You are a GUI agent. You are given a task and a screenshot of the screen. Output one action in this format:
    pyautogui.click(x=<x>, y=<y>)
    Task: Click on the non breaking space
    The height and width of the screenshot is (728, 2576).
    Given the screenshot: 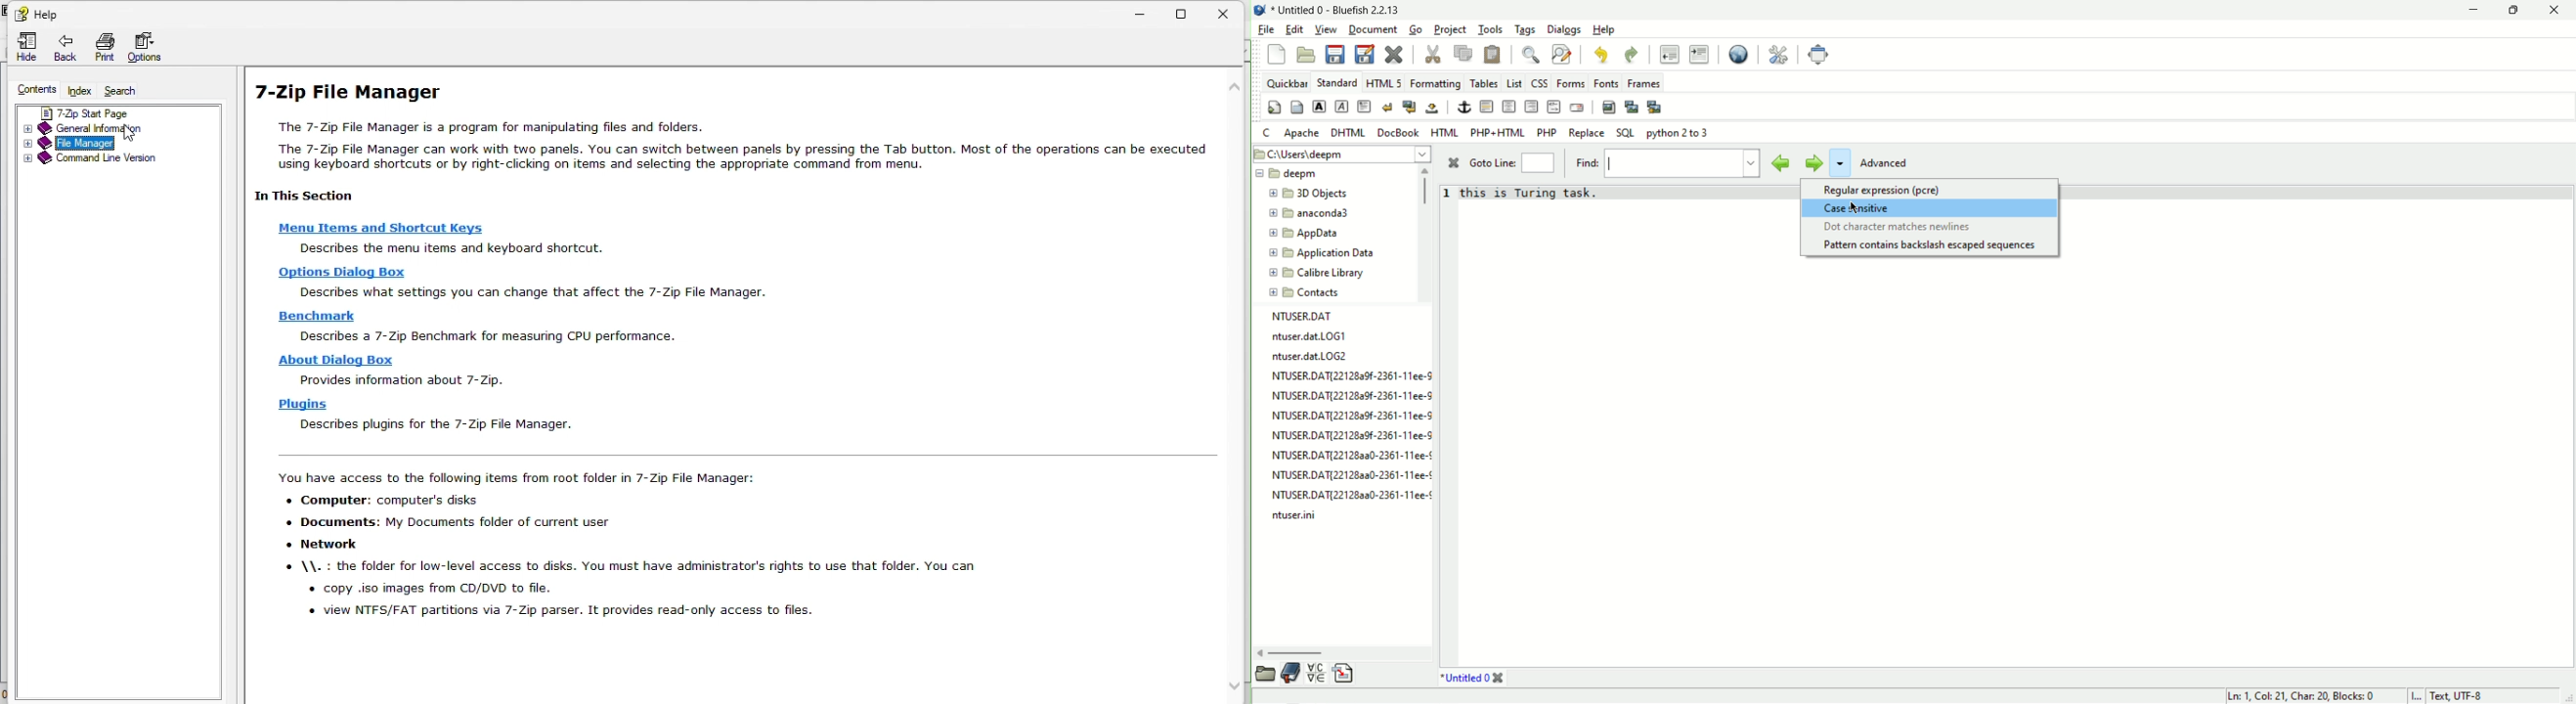 What is the action you would take?
    pyautogui.click(x=1433, y=108)
    